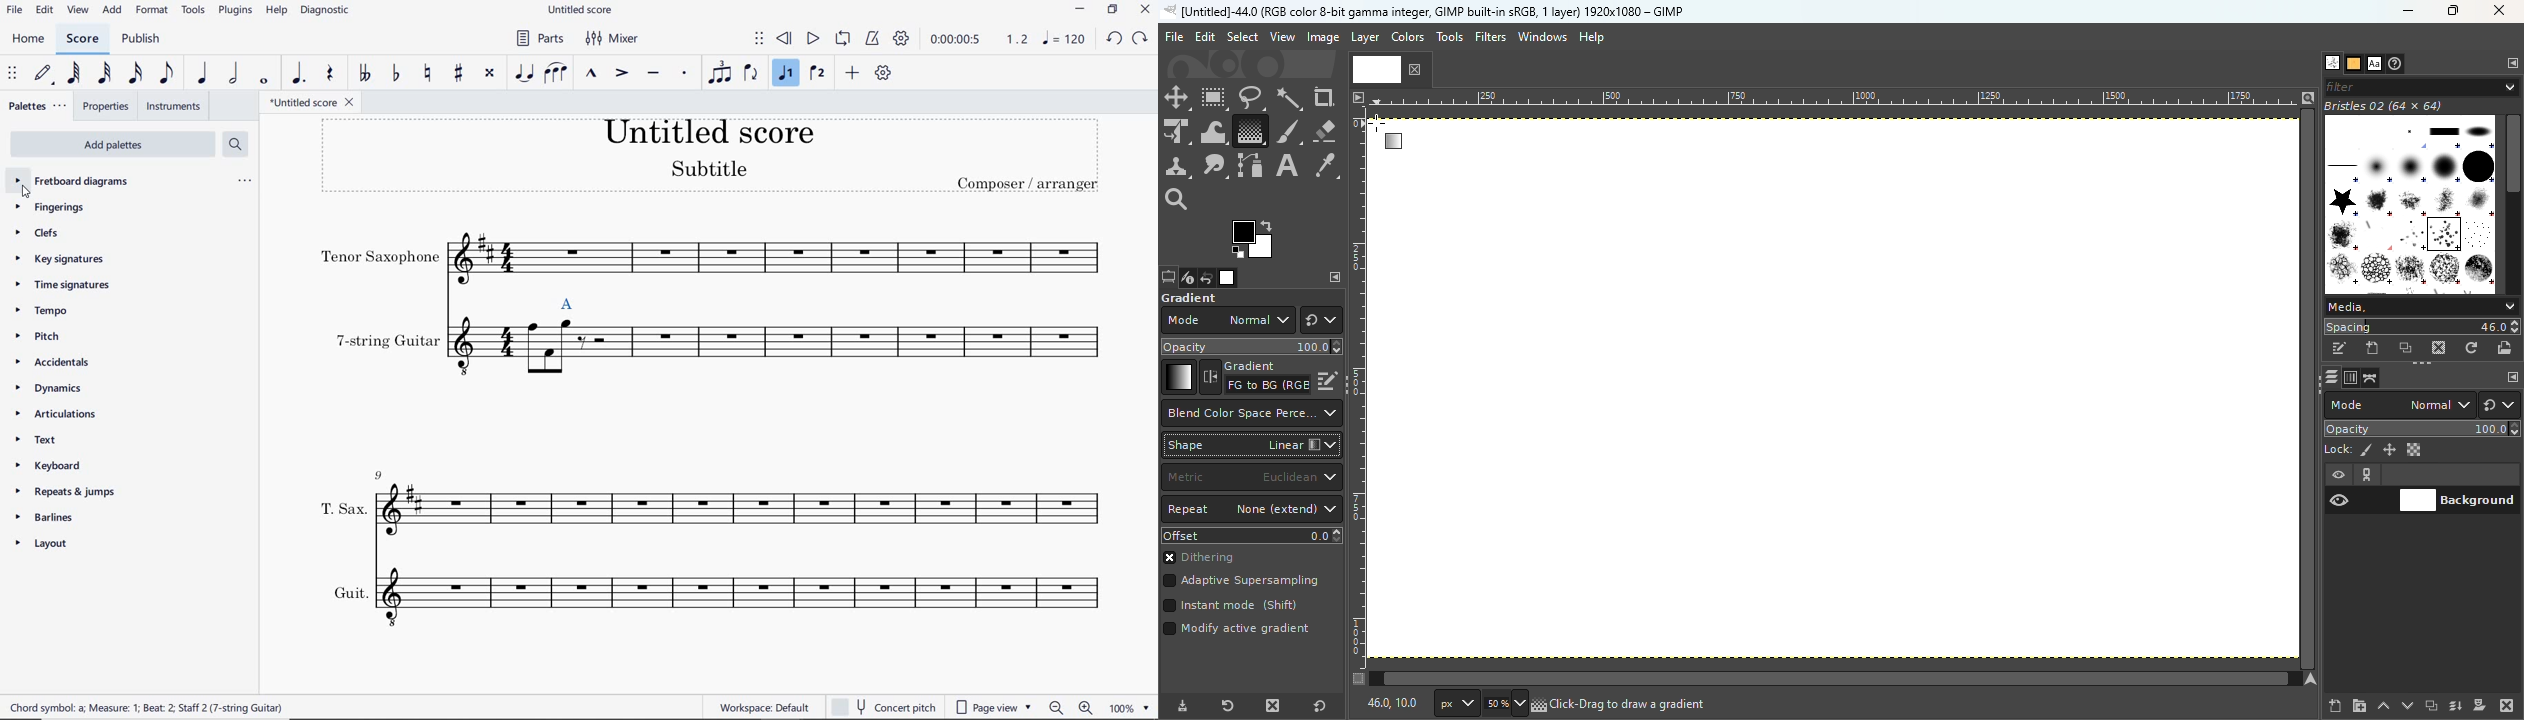 This screenshot has height=728, width=2548. What do you see at coordinates (2405, 11) in the screenshot?
I see `Minimize` at bounding box center [2405, 11].